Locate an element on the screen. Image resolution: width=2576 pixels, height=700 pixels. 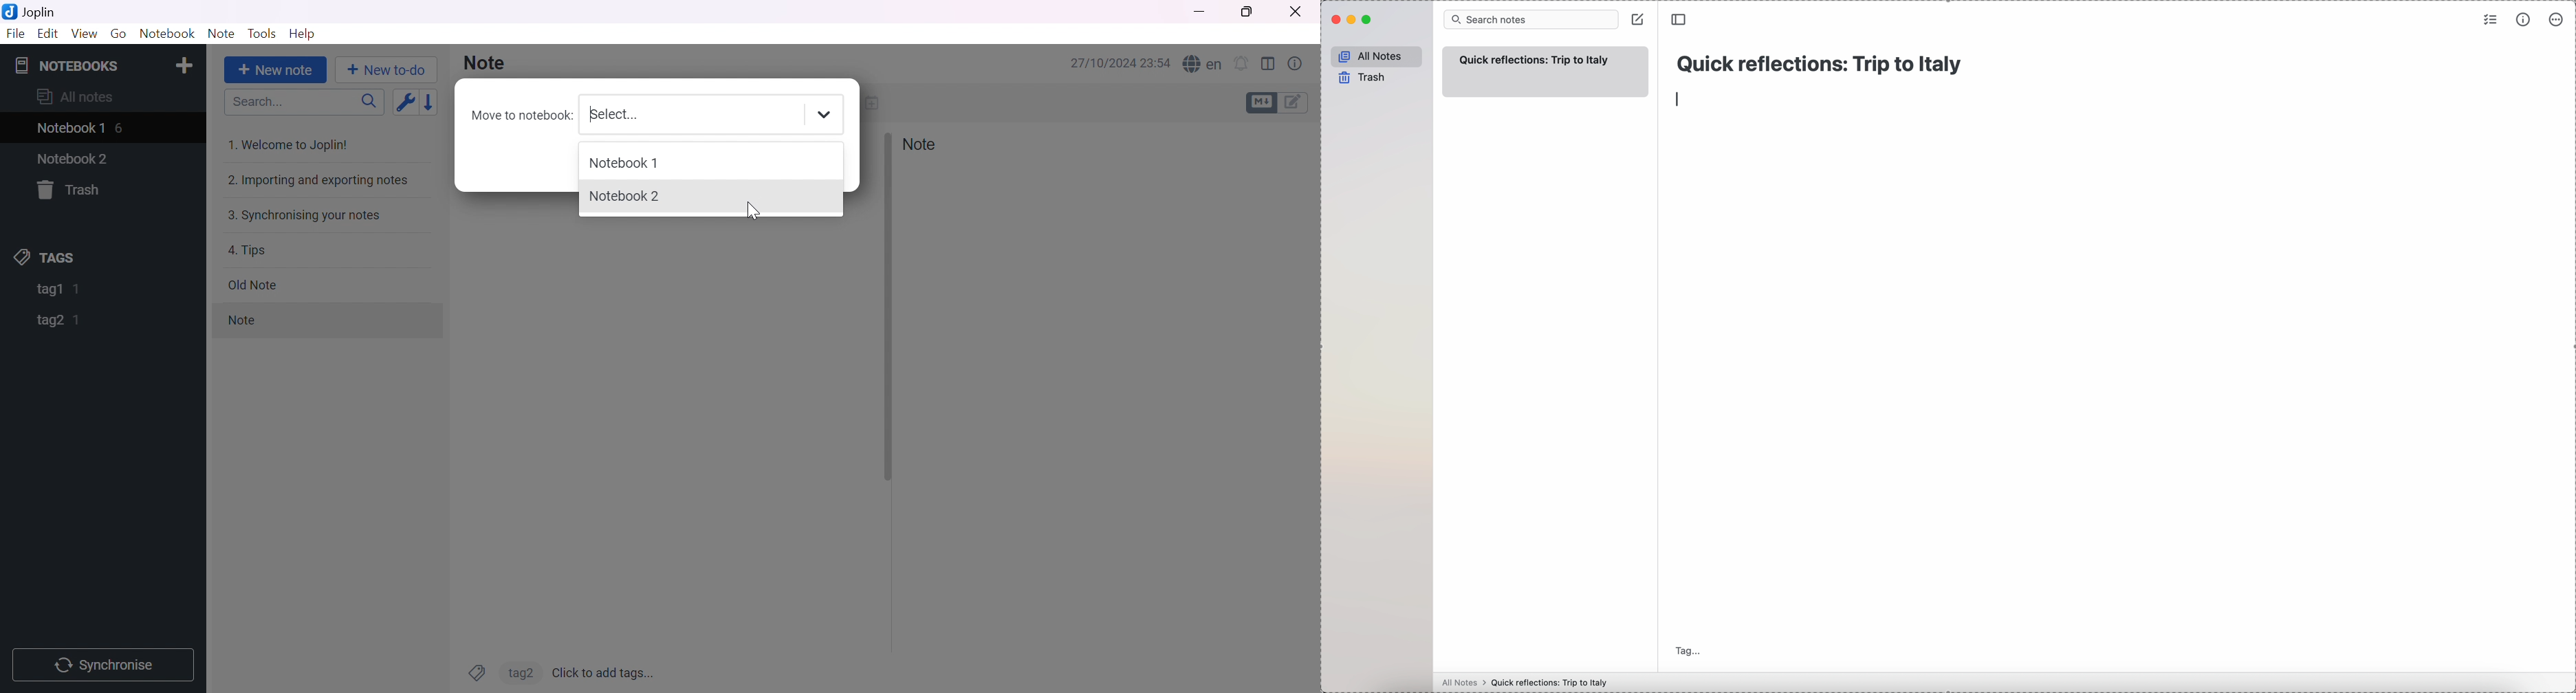
Help is located at coordinates (303, 35).